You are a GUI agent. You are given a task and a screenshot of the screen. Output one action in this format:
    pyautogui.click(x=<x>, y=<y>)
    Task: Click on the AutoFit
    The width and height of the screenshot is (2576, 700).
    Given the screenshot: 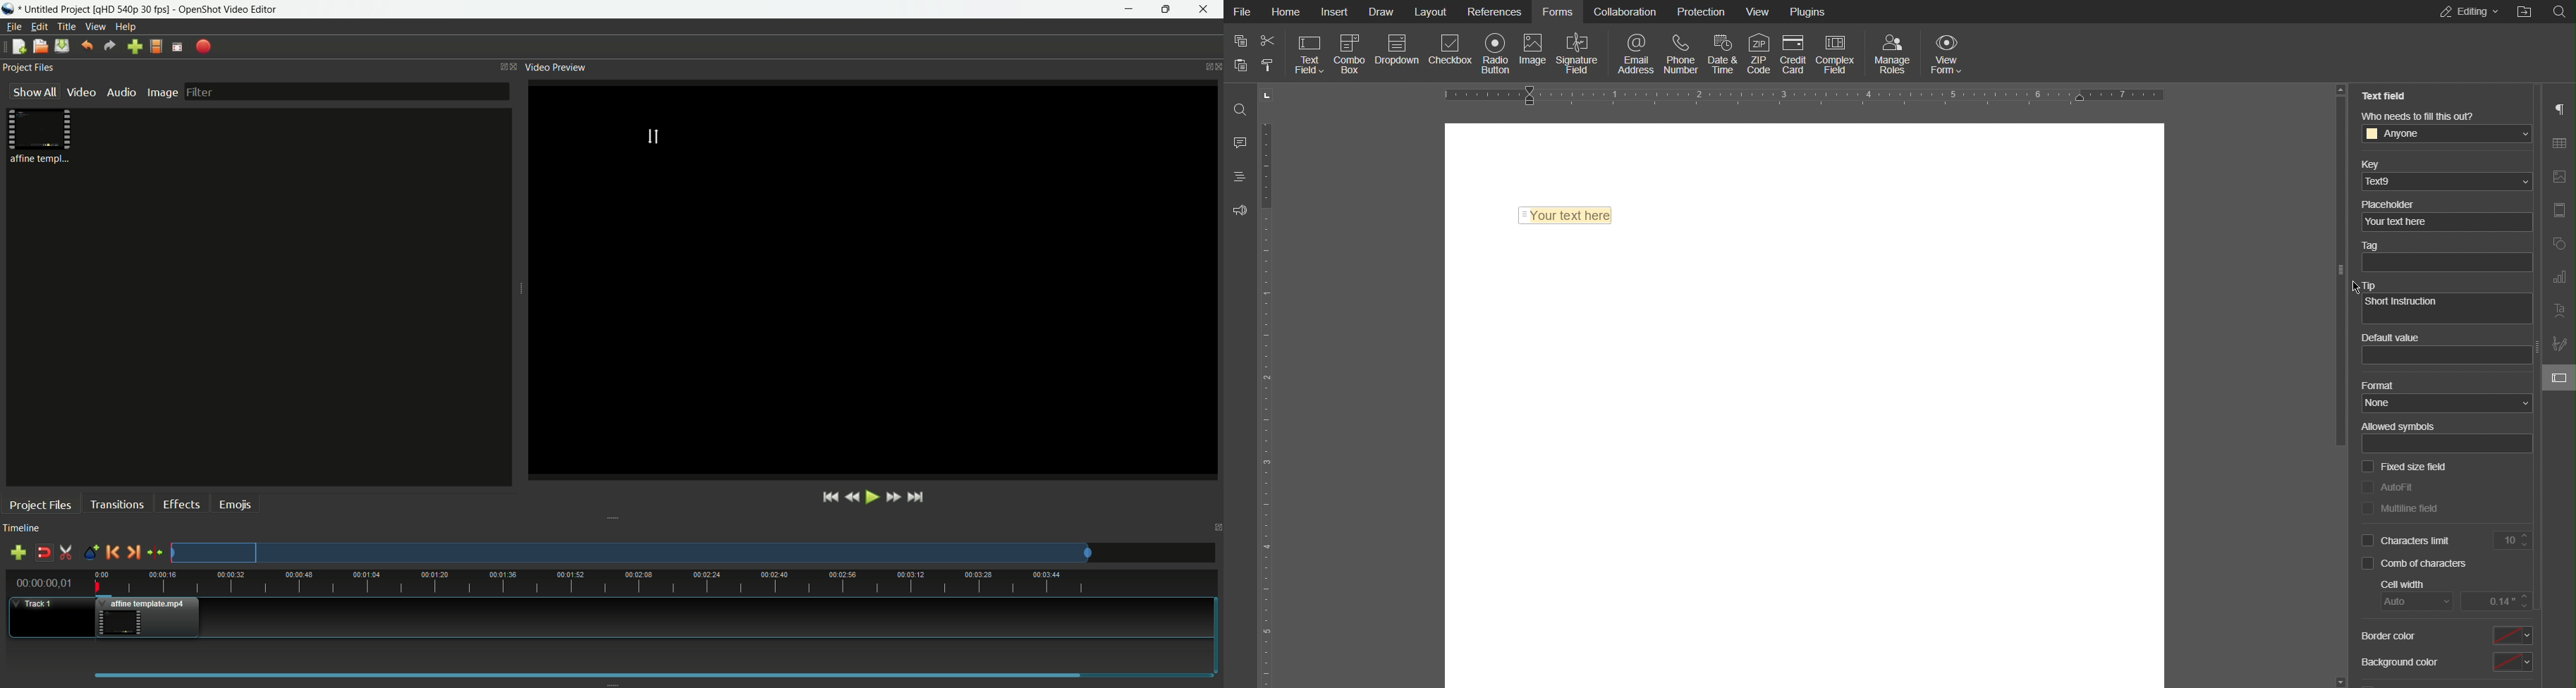 What is the action you would take?
    pyautogui.click(x=2396, y=487)
    